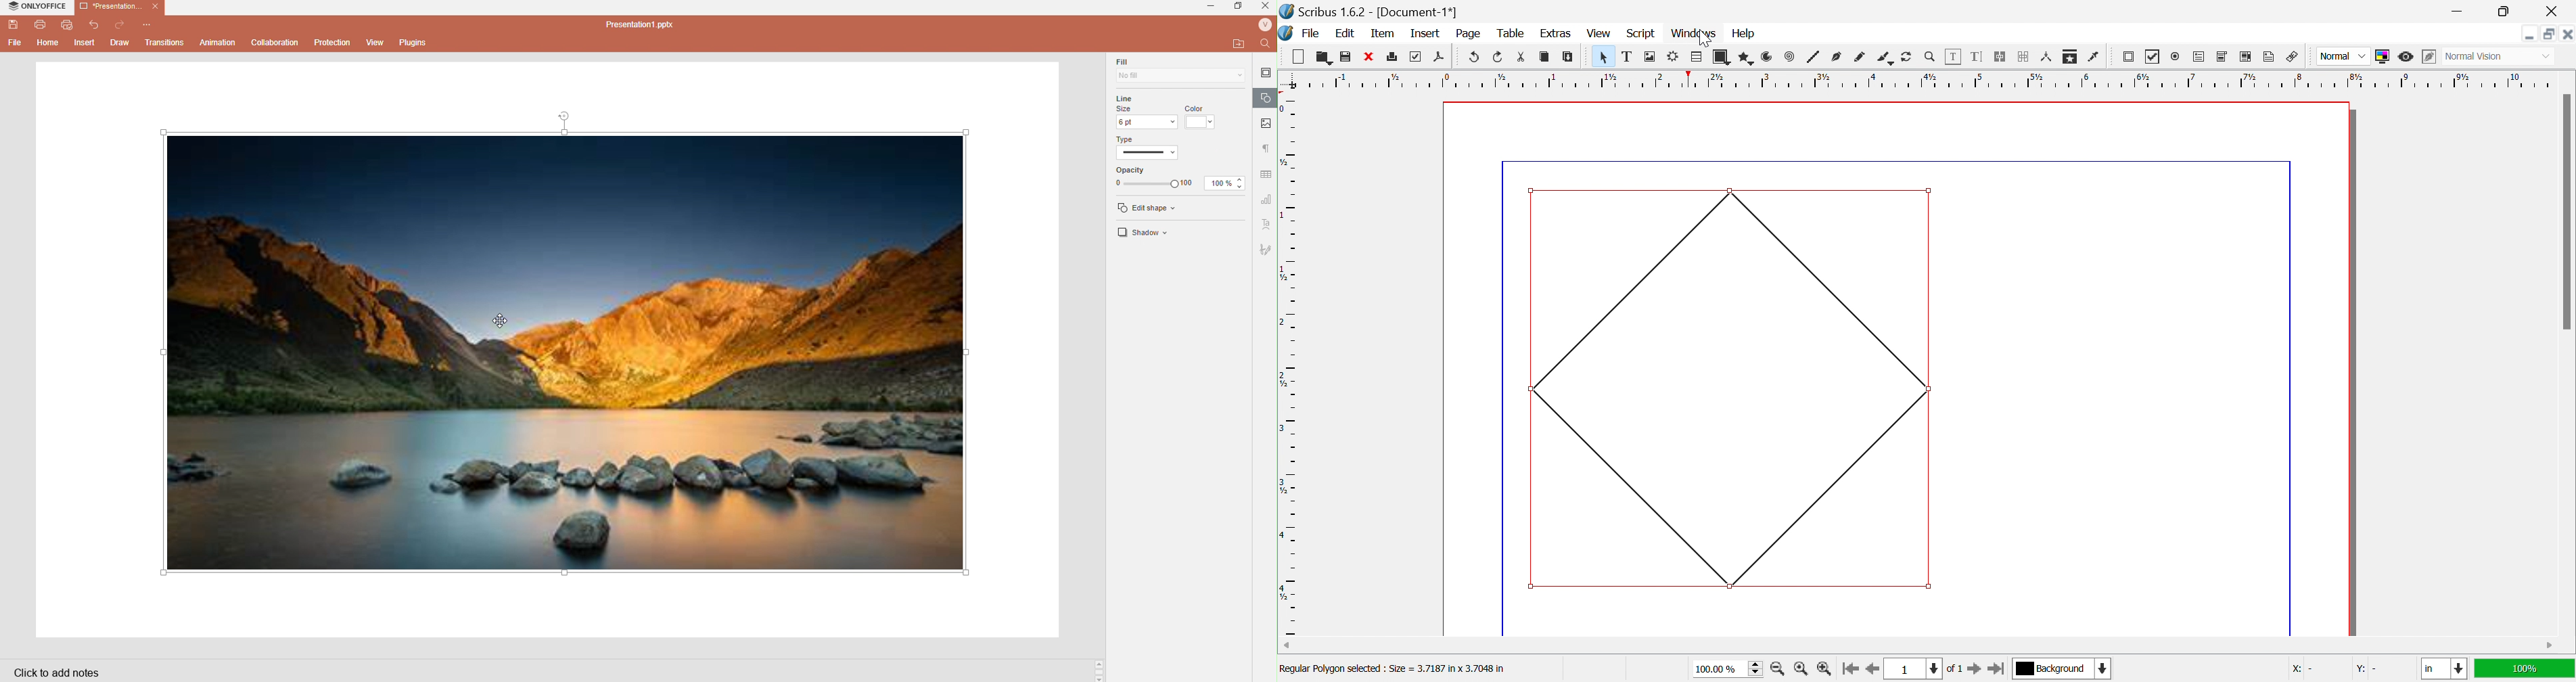 Image resolution: width=2576 pixels, height=700 pixels. I want to click on Render frame, so click(1673, 55).